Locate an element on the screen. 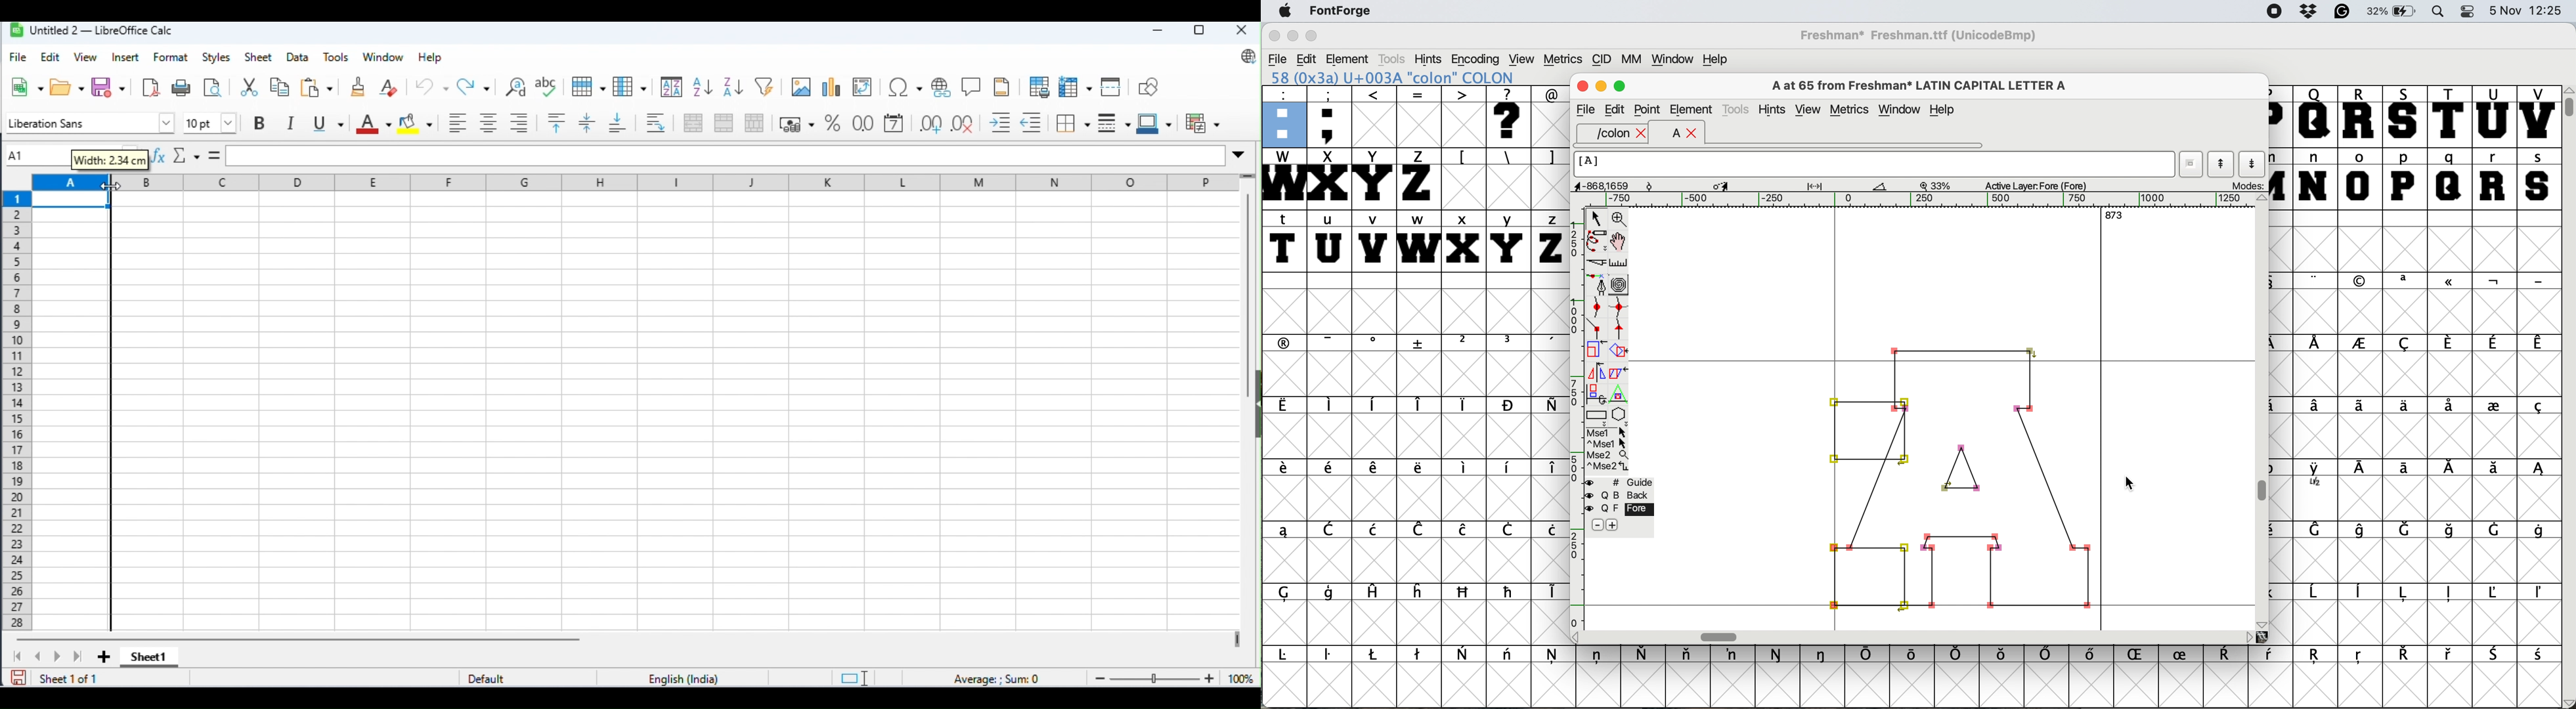 The width and height of the screenshot is (2576, 728). merge cells is located at coordinates (724, 121).